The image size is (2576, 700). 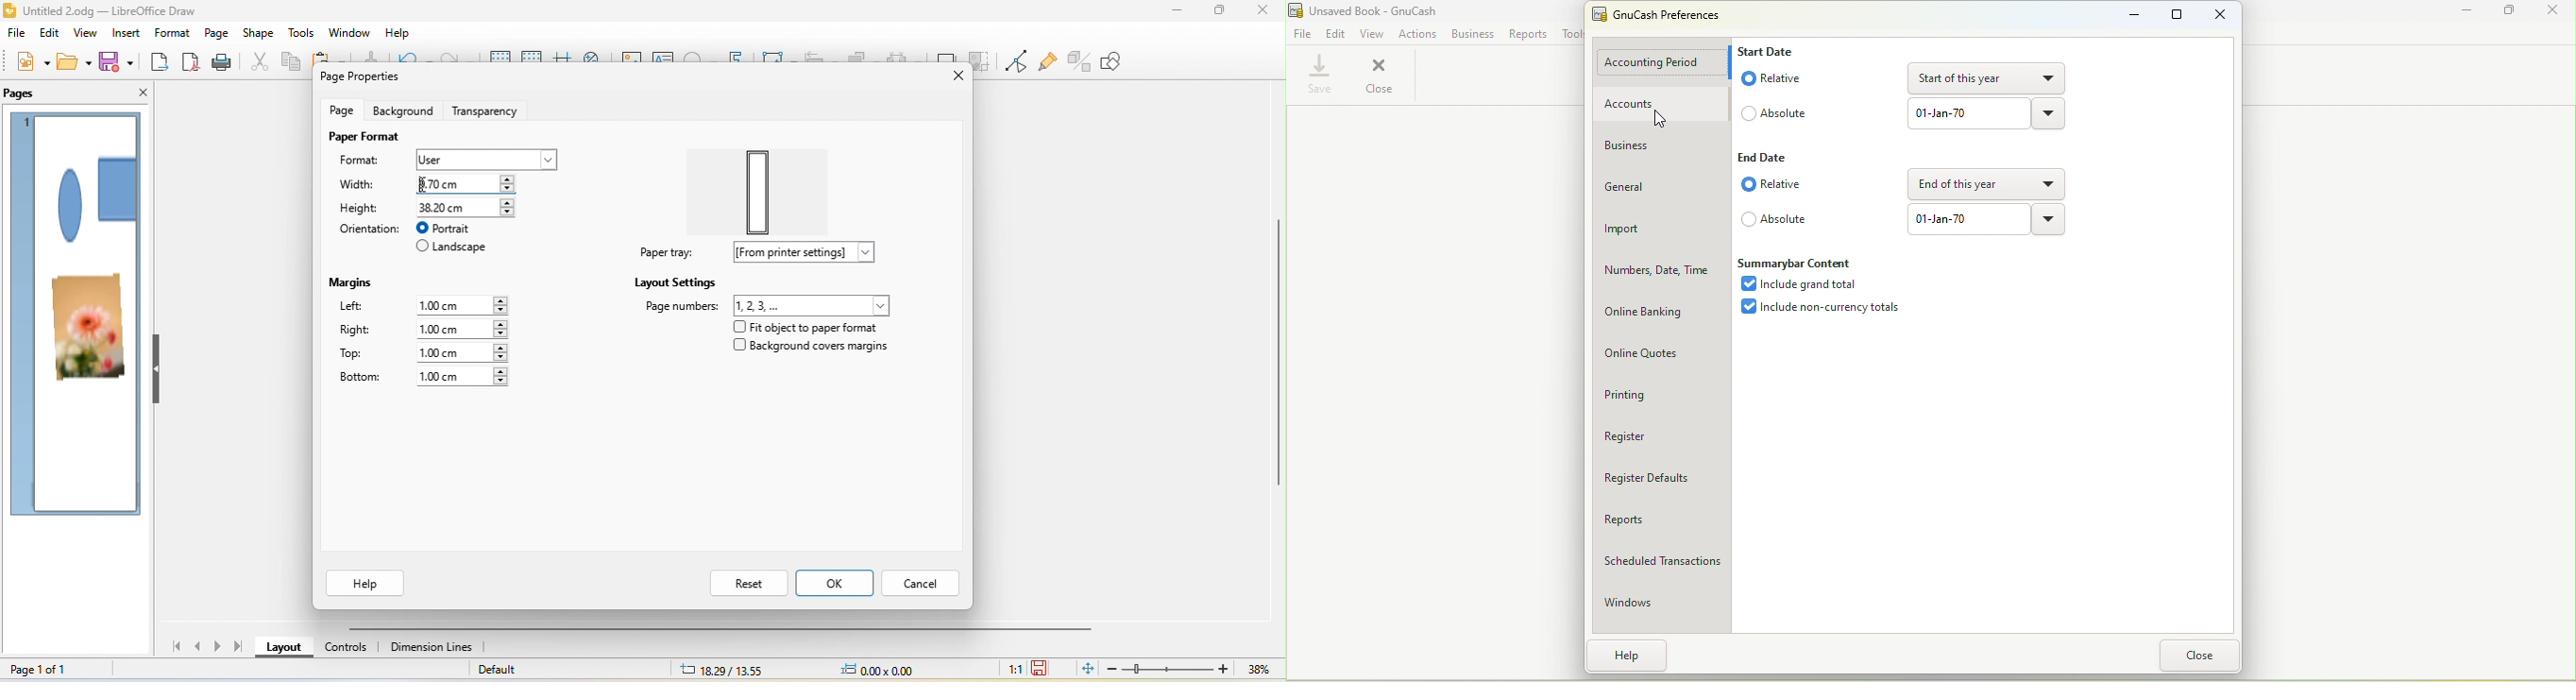 What do you see at coordinates (1664, 145) in the screenshot?
I see `Business` at bounding box center [1664, 145].